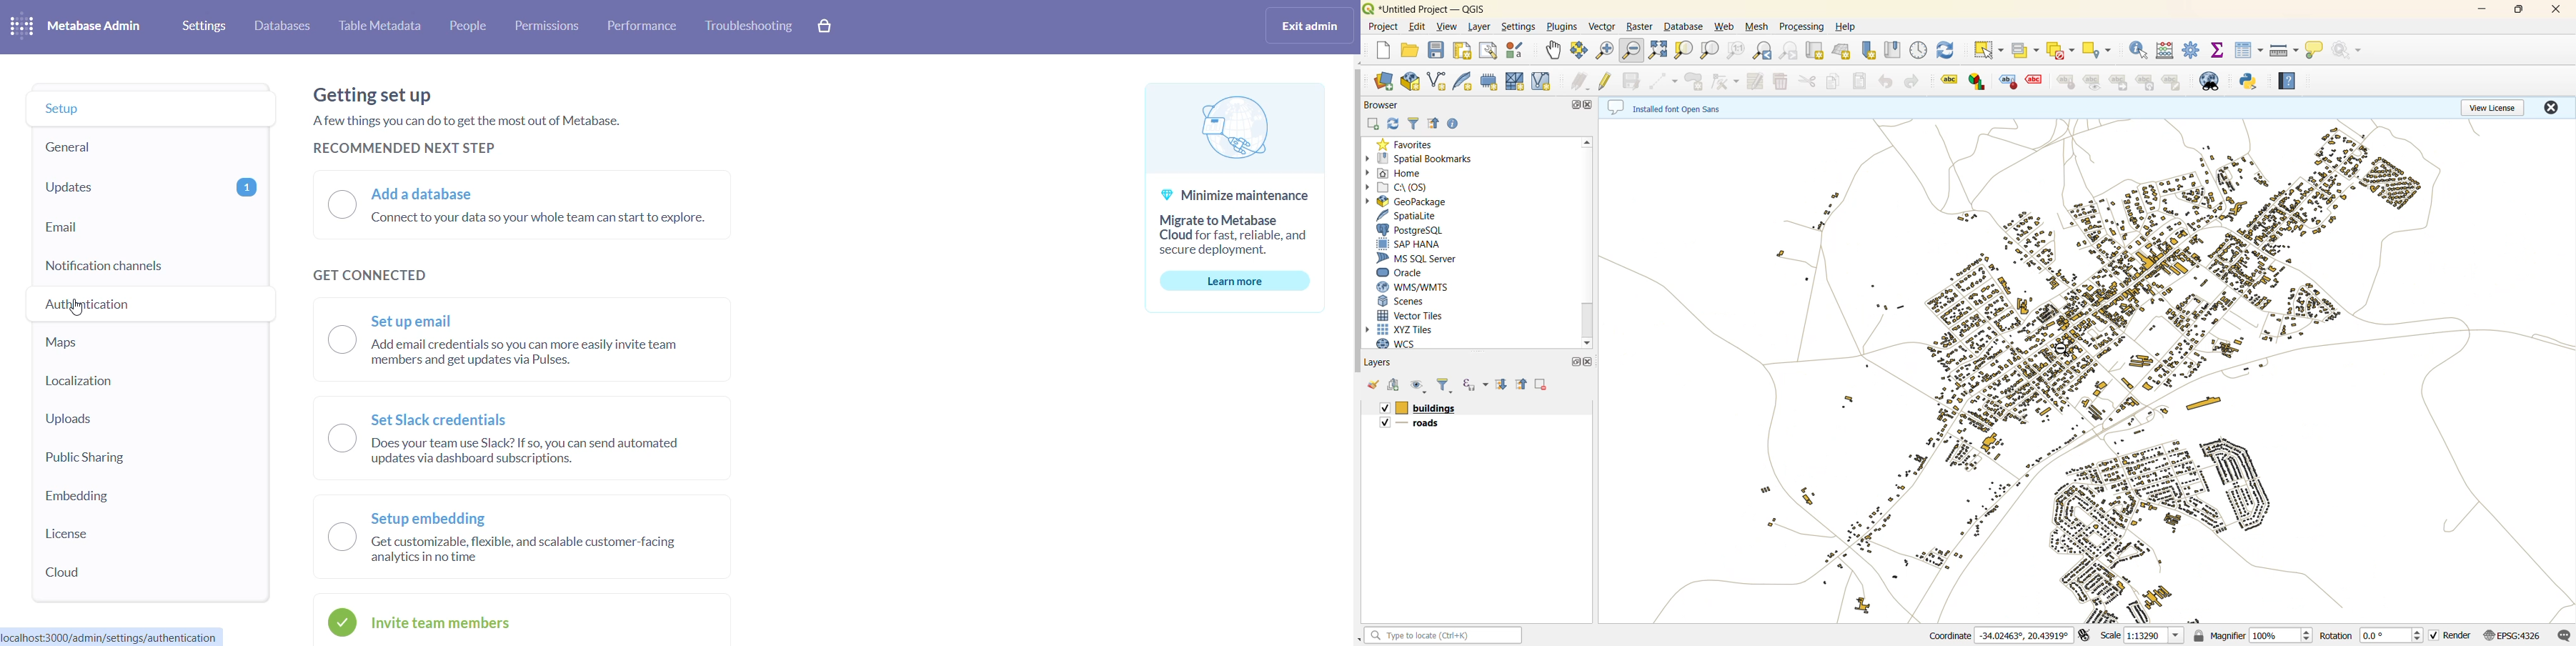 The width and height of the screenshot is (2576, 672). What do you see at coordinates (751, 26) in the screenshot?
I see `troubleshooting` at bounding box center [751, 26].